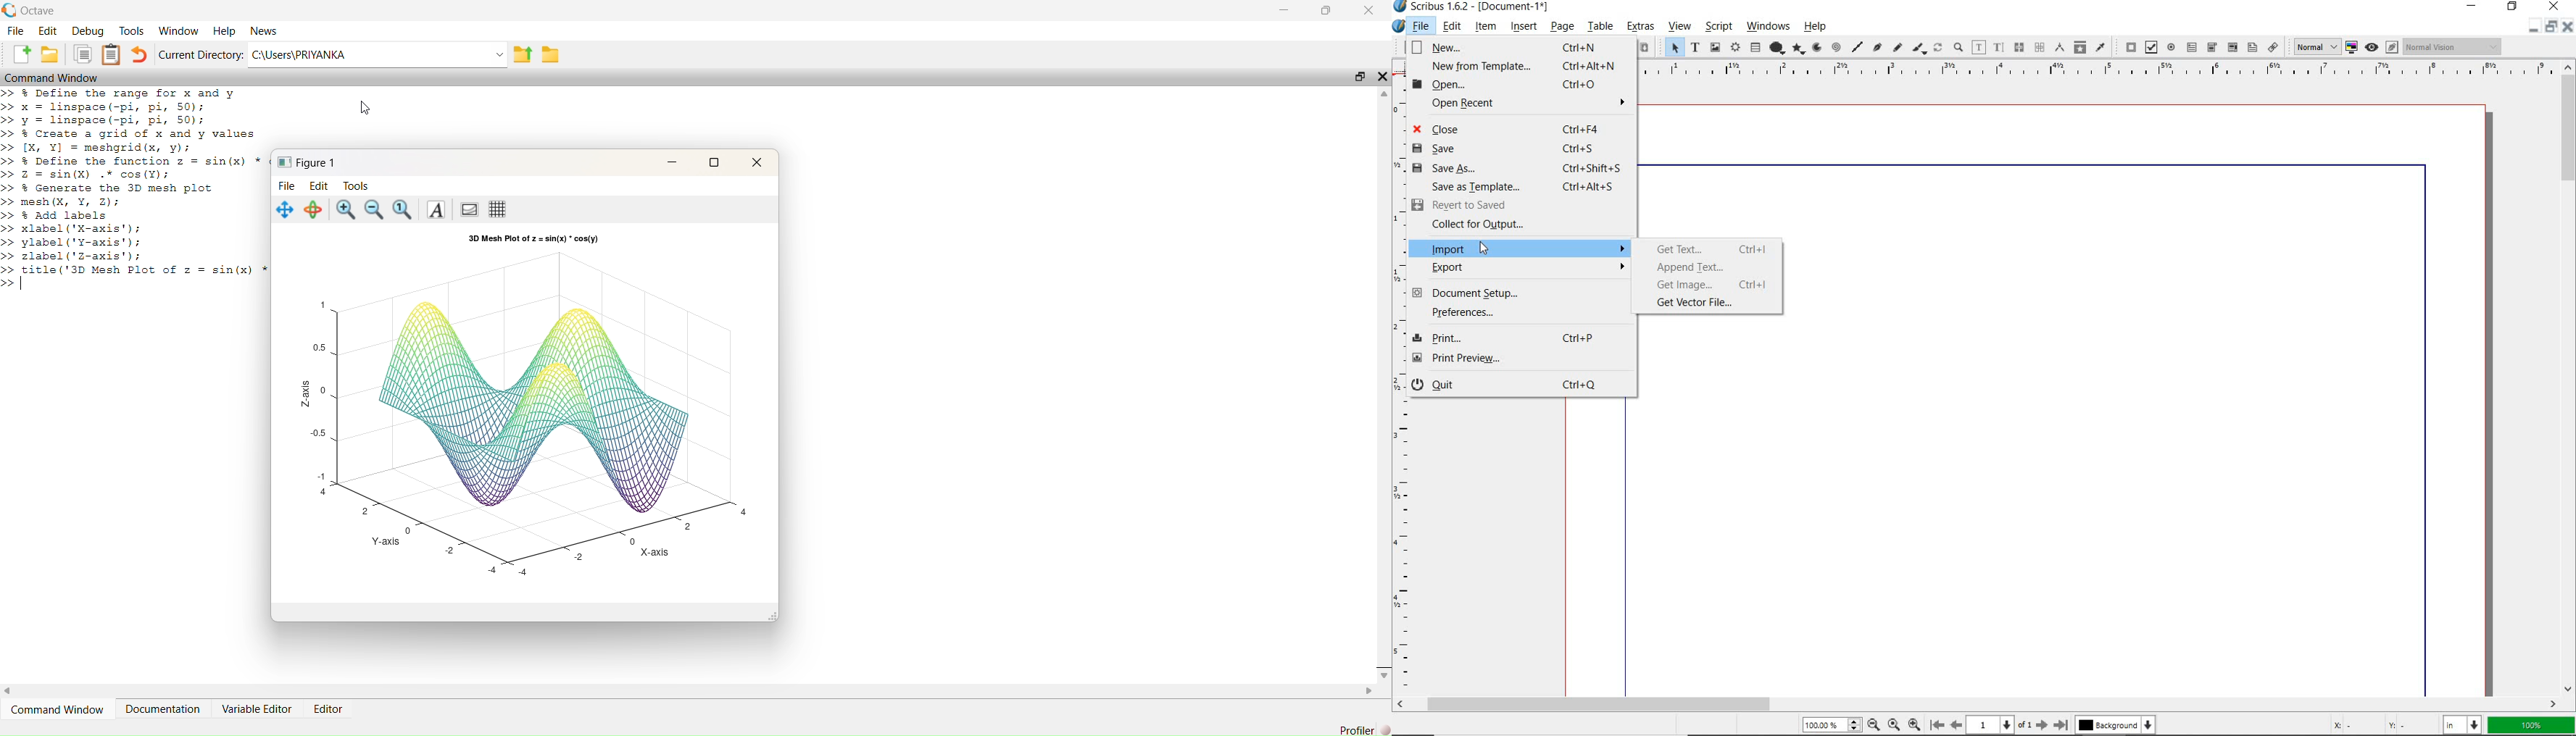 This screenshot has height=756, width=2576. Describe the element at coordinates (1423, 25) in the screenshot. I see `file` at that location.